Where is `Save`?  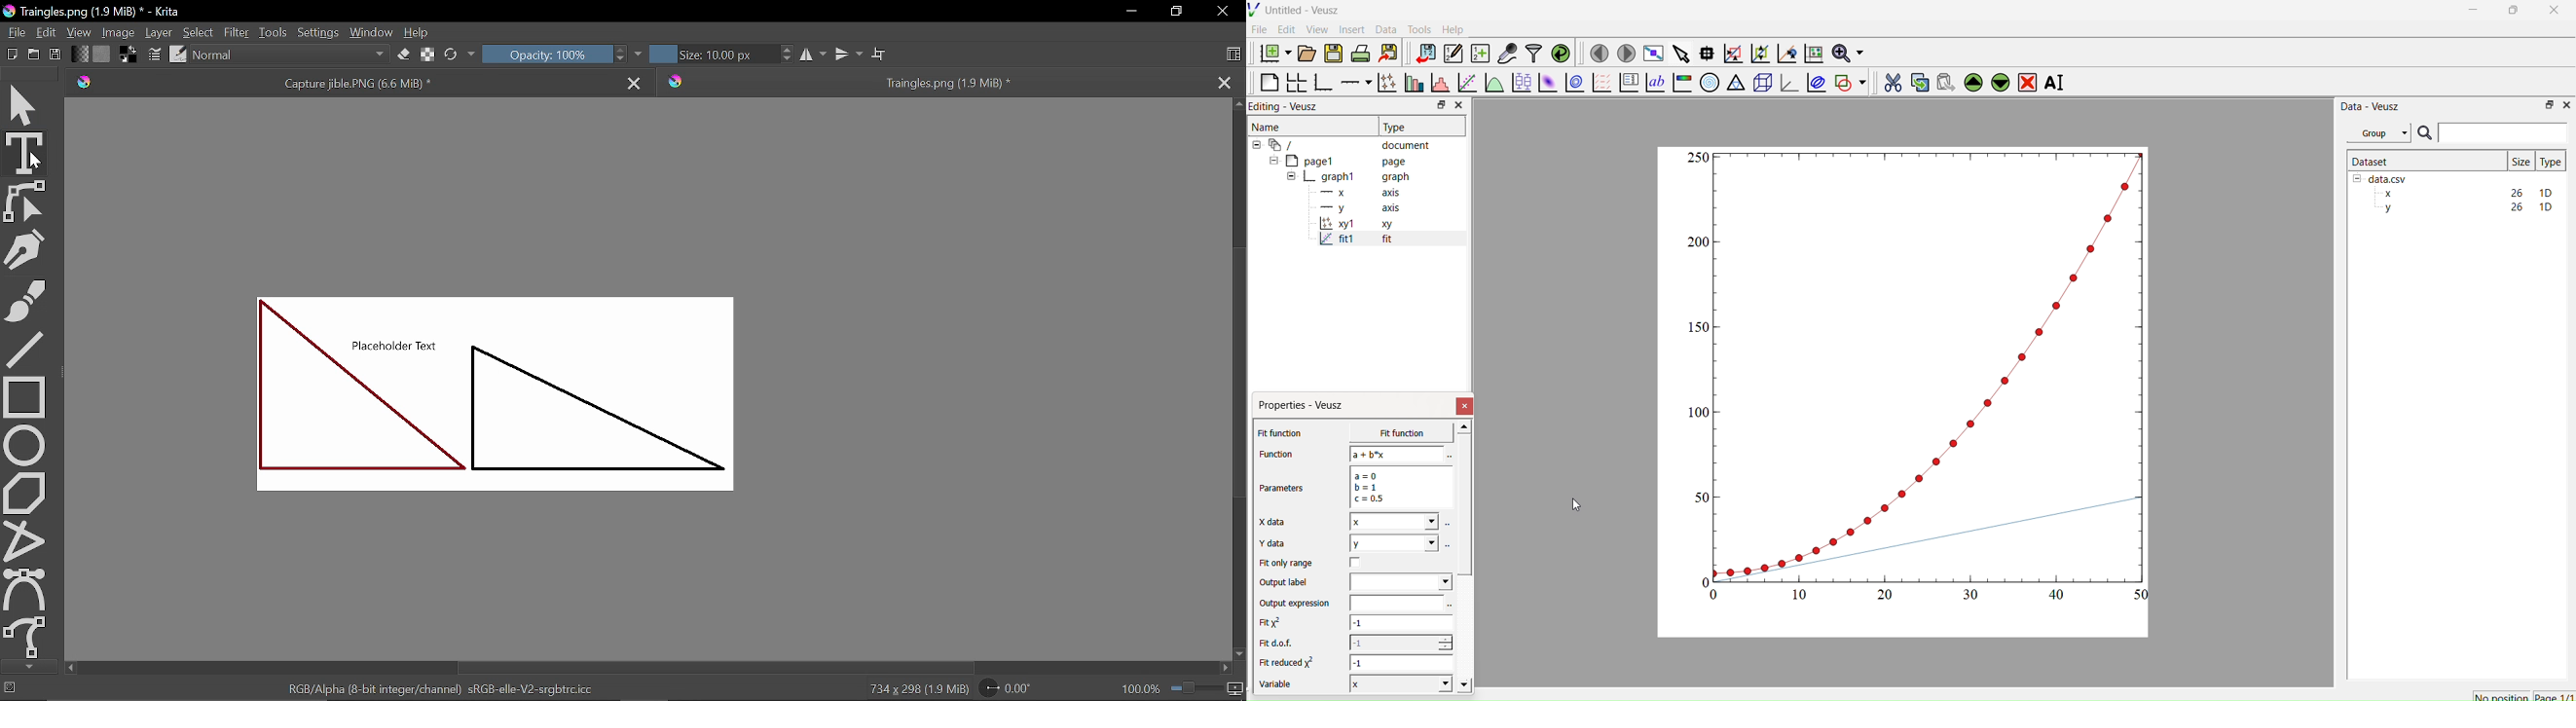
Save is located at coordinates (55, 53).